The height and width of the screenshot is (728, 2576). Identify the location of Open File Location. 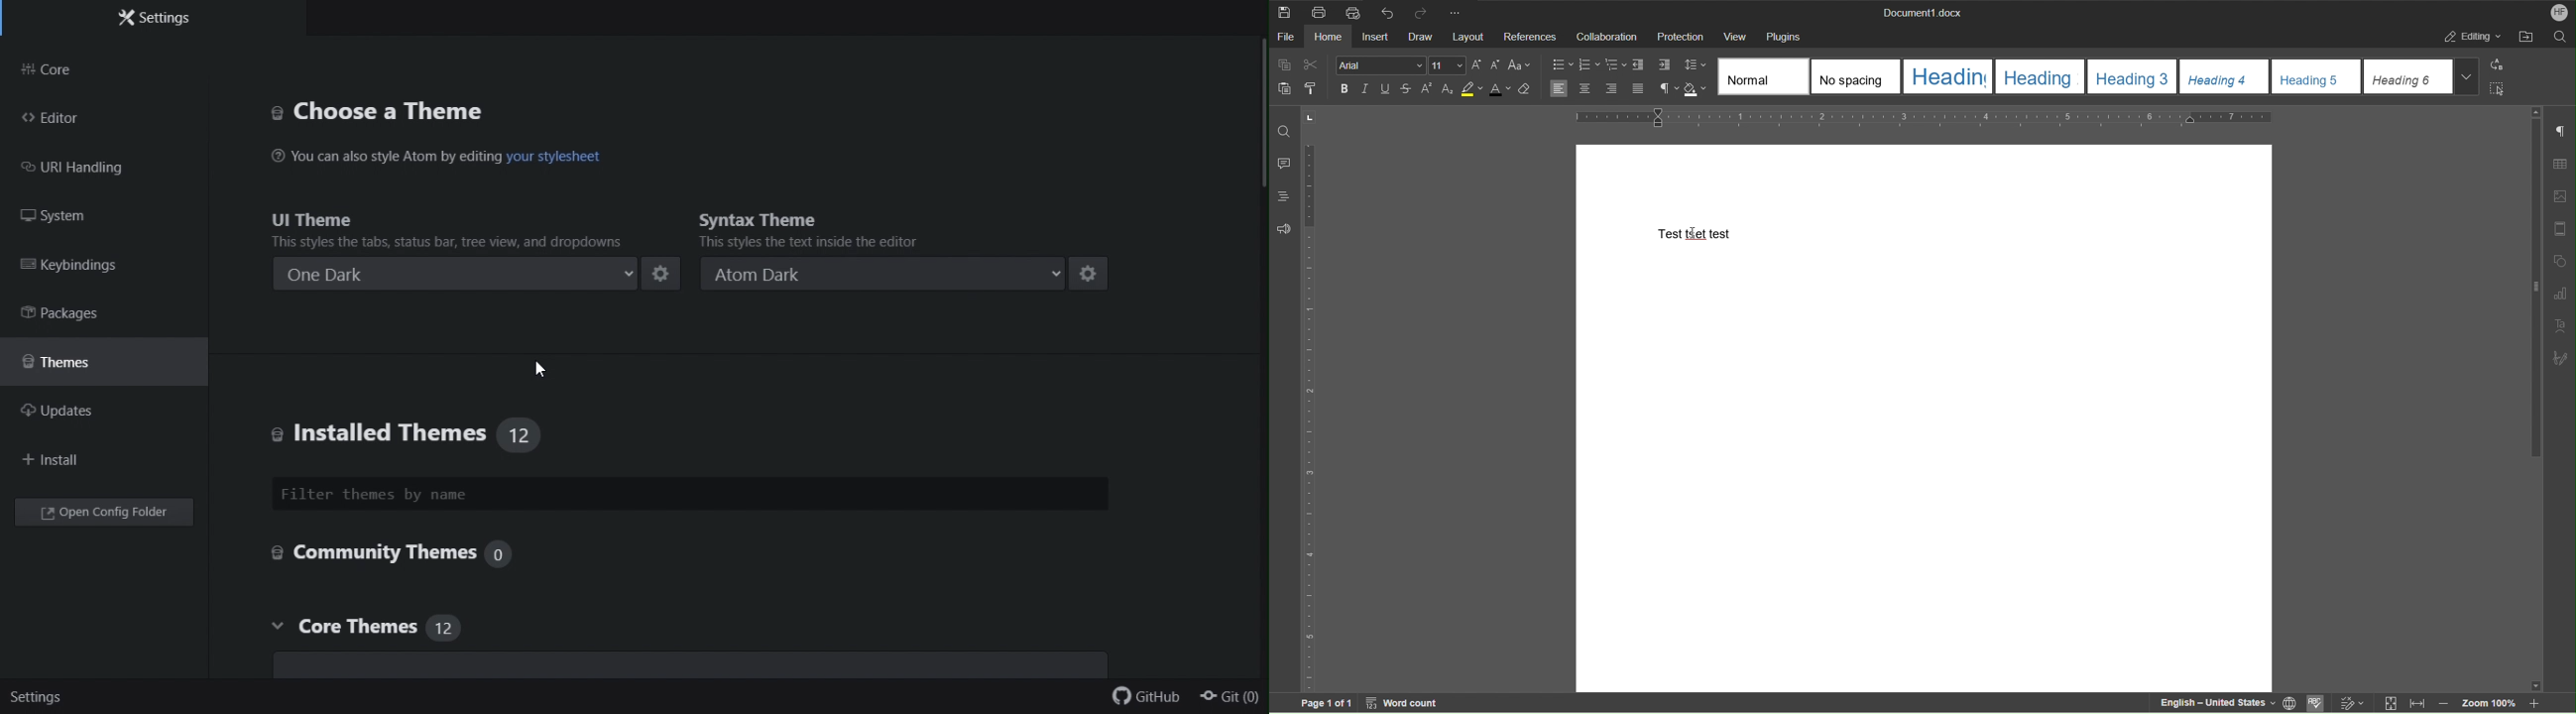
(2526, 36).